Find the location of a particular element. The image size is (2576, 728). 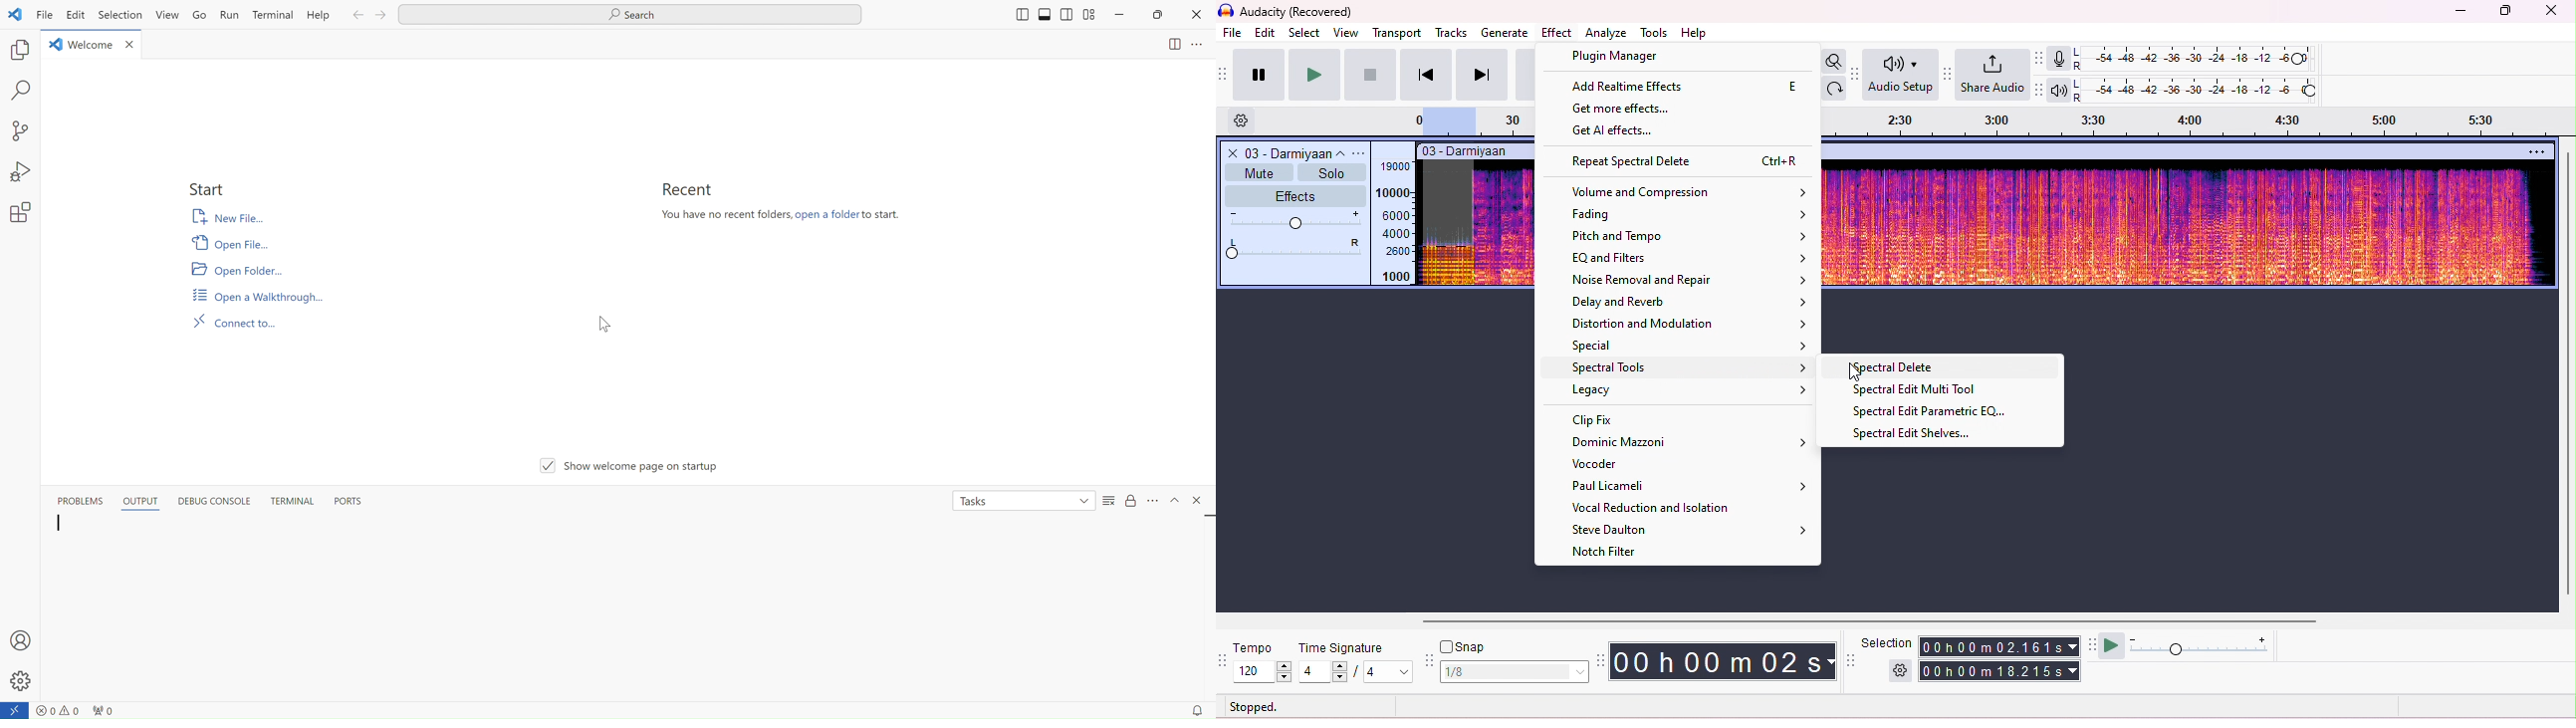

Search is located at coordinates (629, 14).